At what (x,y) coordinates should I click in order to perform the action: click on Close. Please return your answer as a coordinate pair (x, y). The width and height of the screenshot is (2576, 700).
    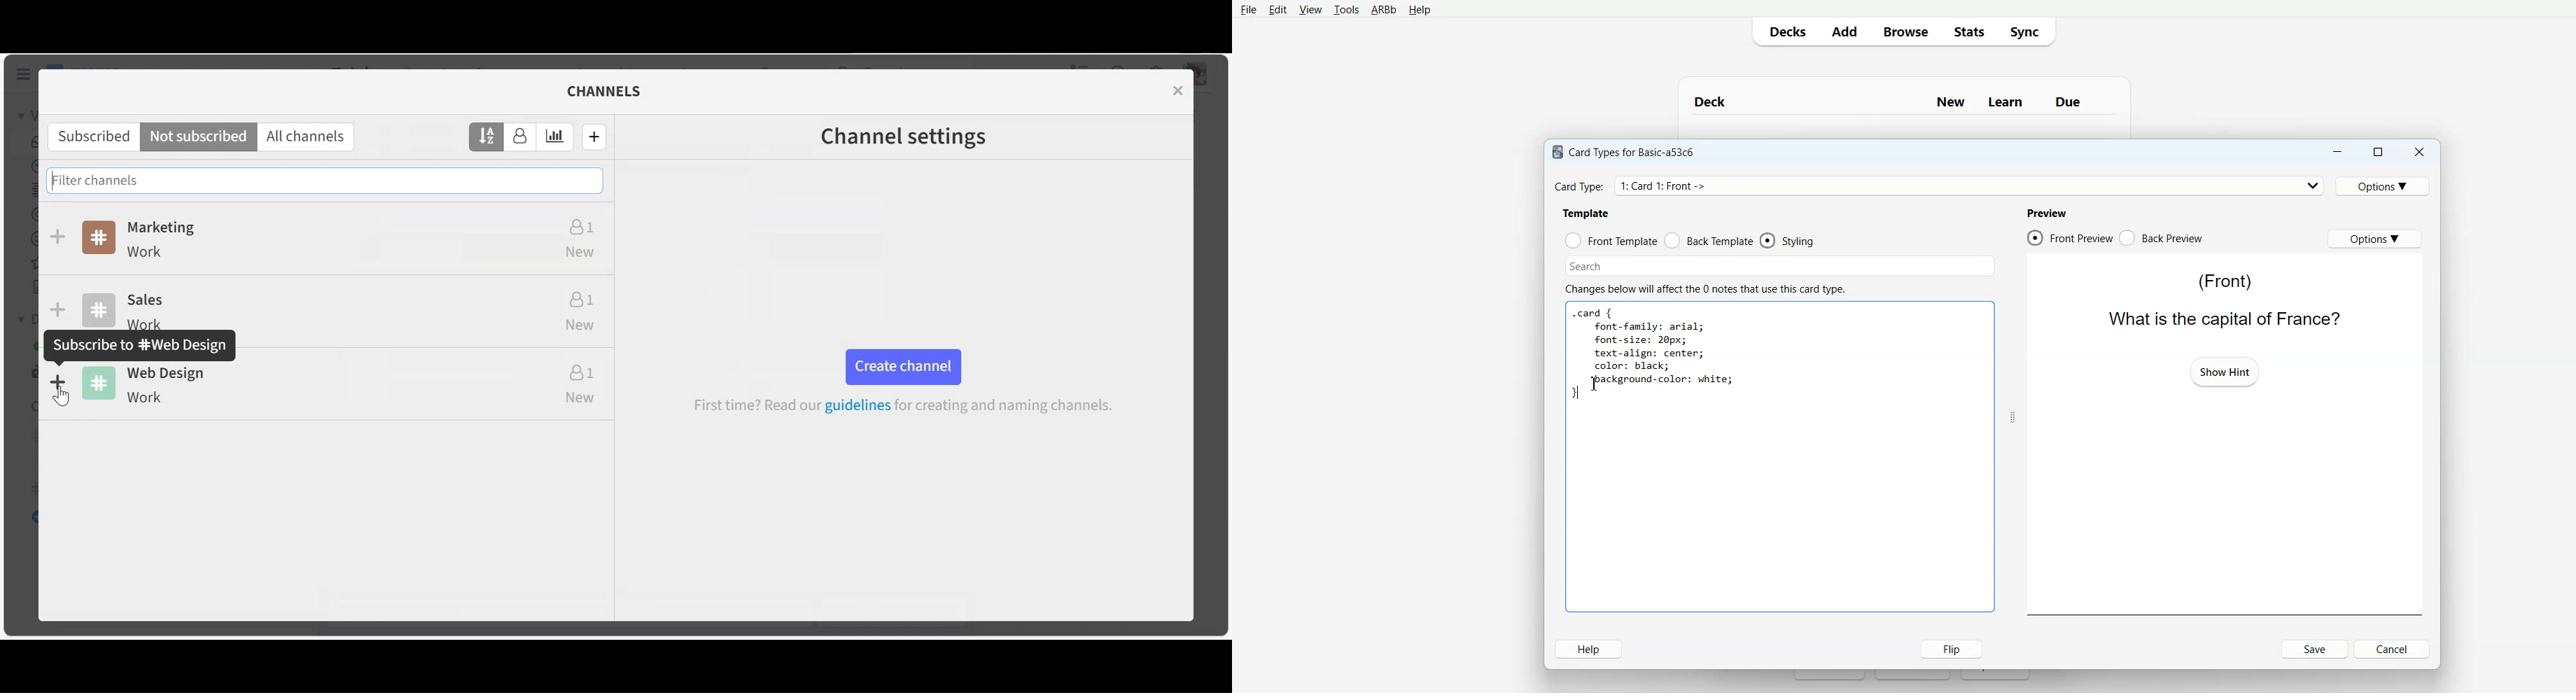
    Looking at the image, I should click on (2418, 153).